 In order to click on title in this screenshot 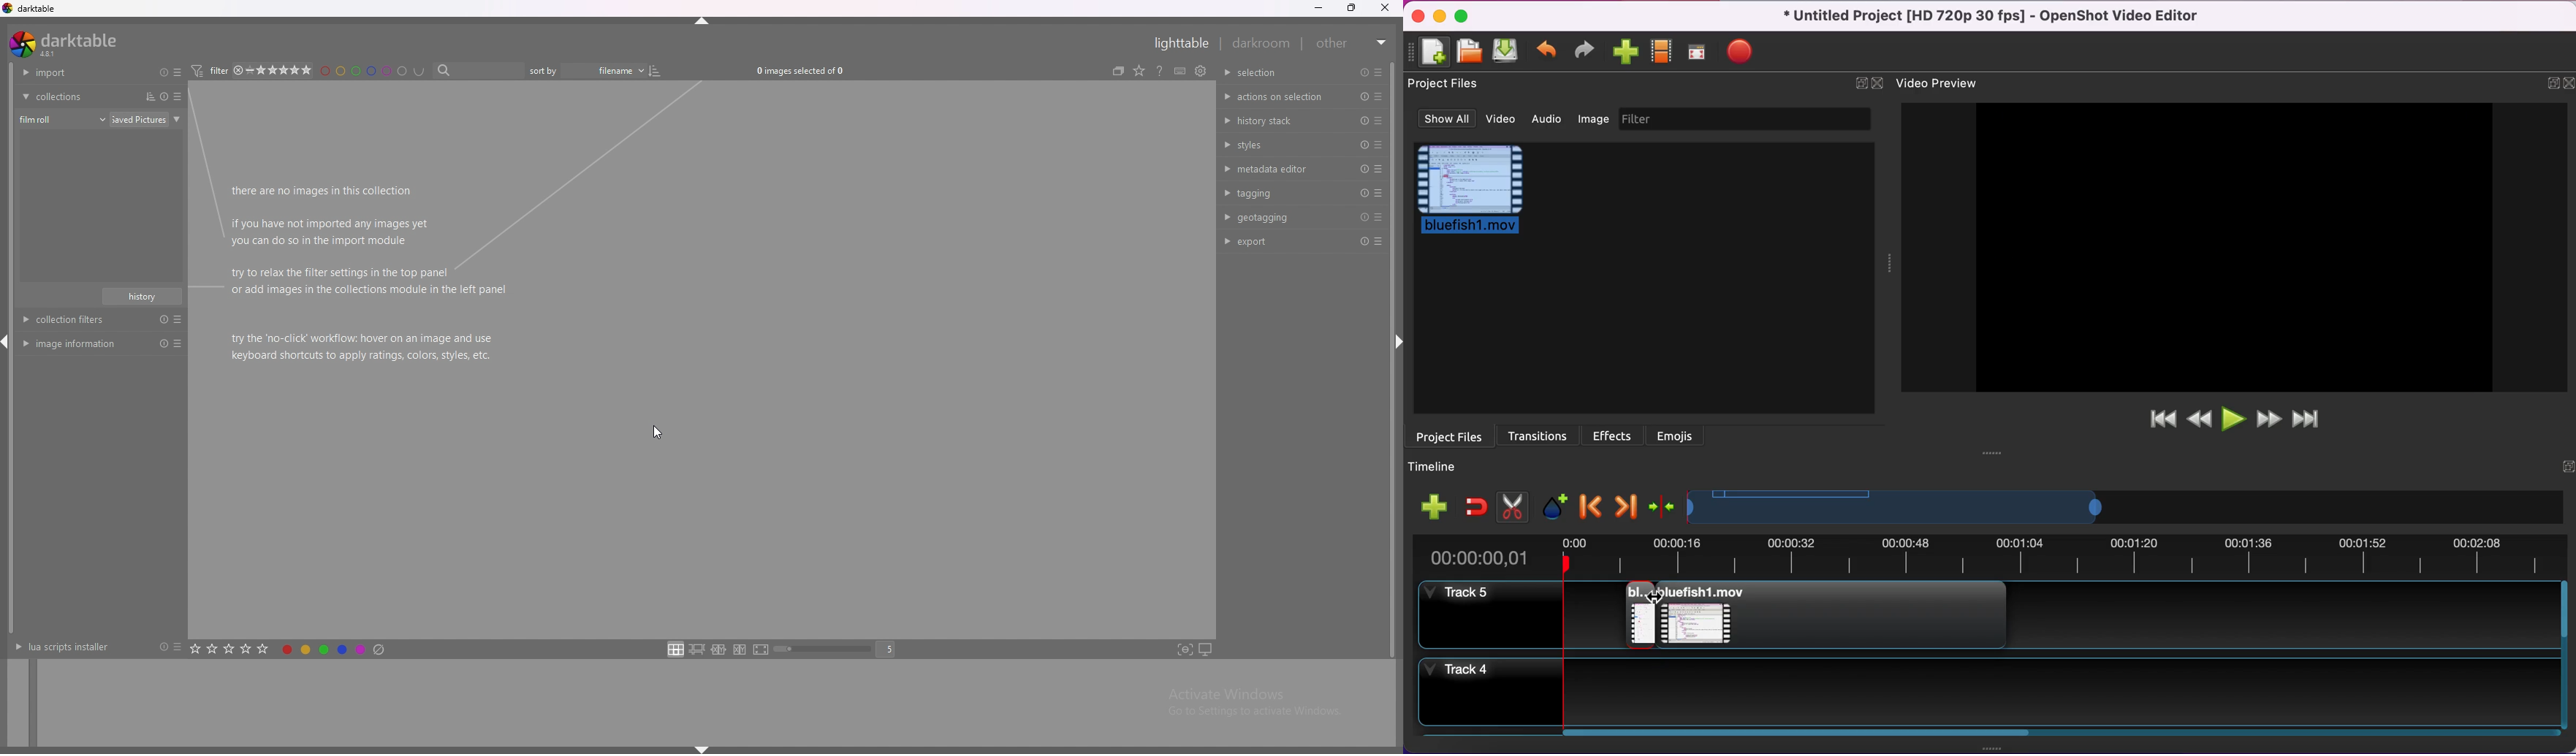, I will do `click(1992, 16)`.